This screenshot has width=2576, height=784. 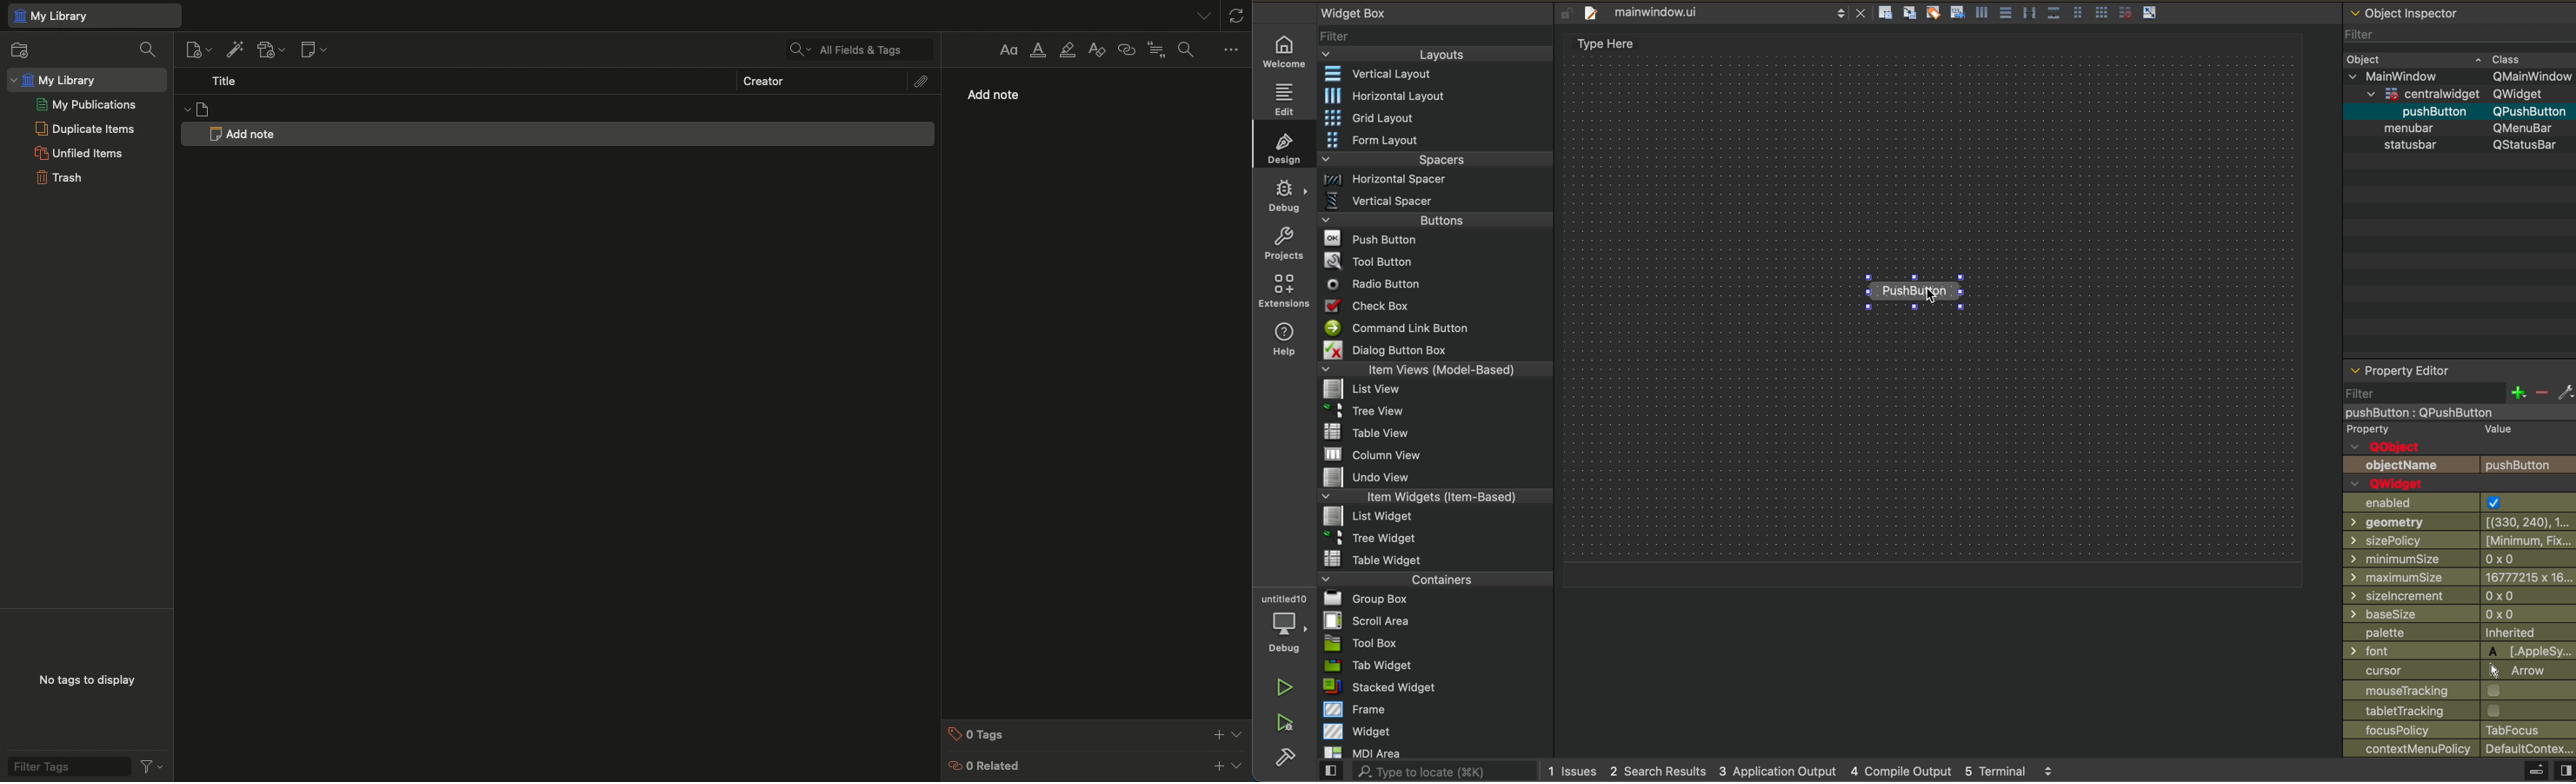 I want to click on tags, so click(x=1097, y=733).